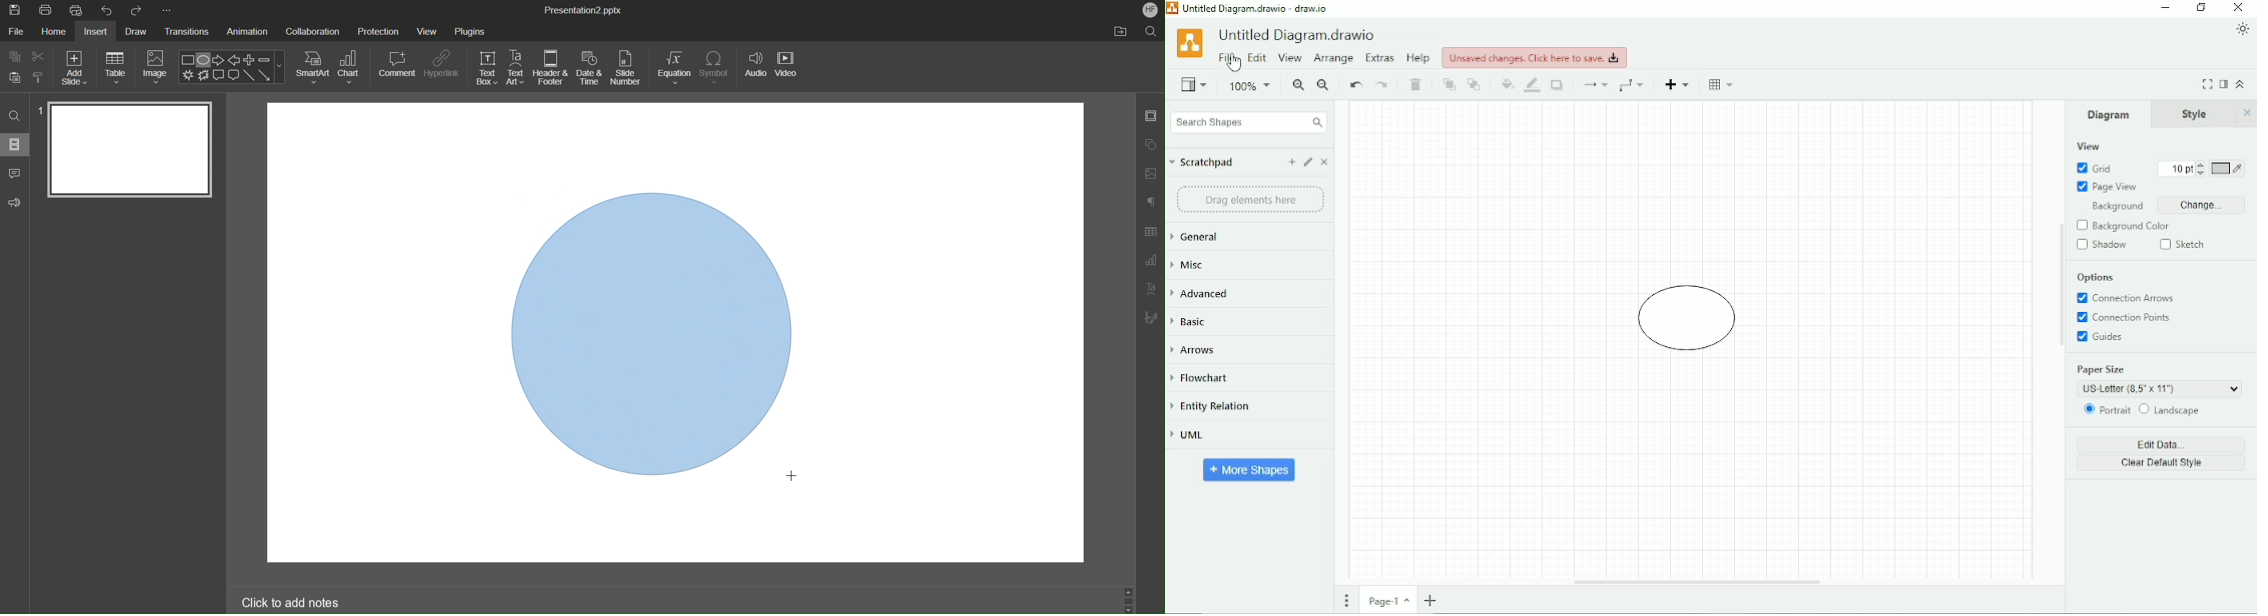 Image resolution: width=2268 pixels, height=616 pixels. I want to click on Account, so click(1149, 9).